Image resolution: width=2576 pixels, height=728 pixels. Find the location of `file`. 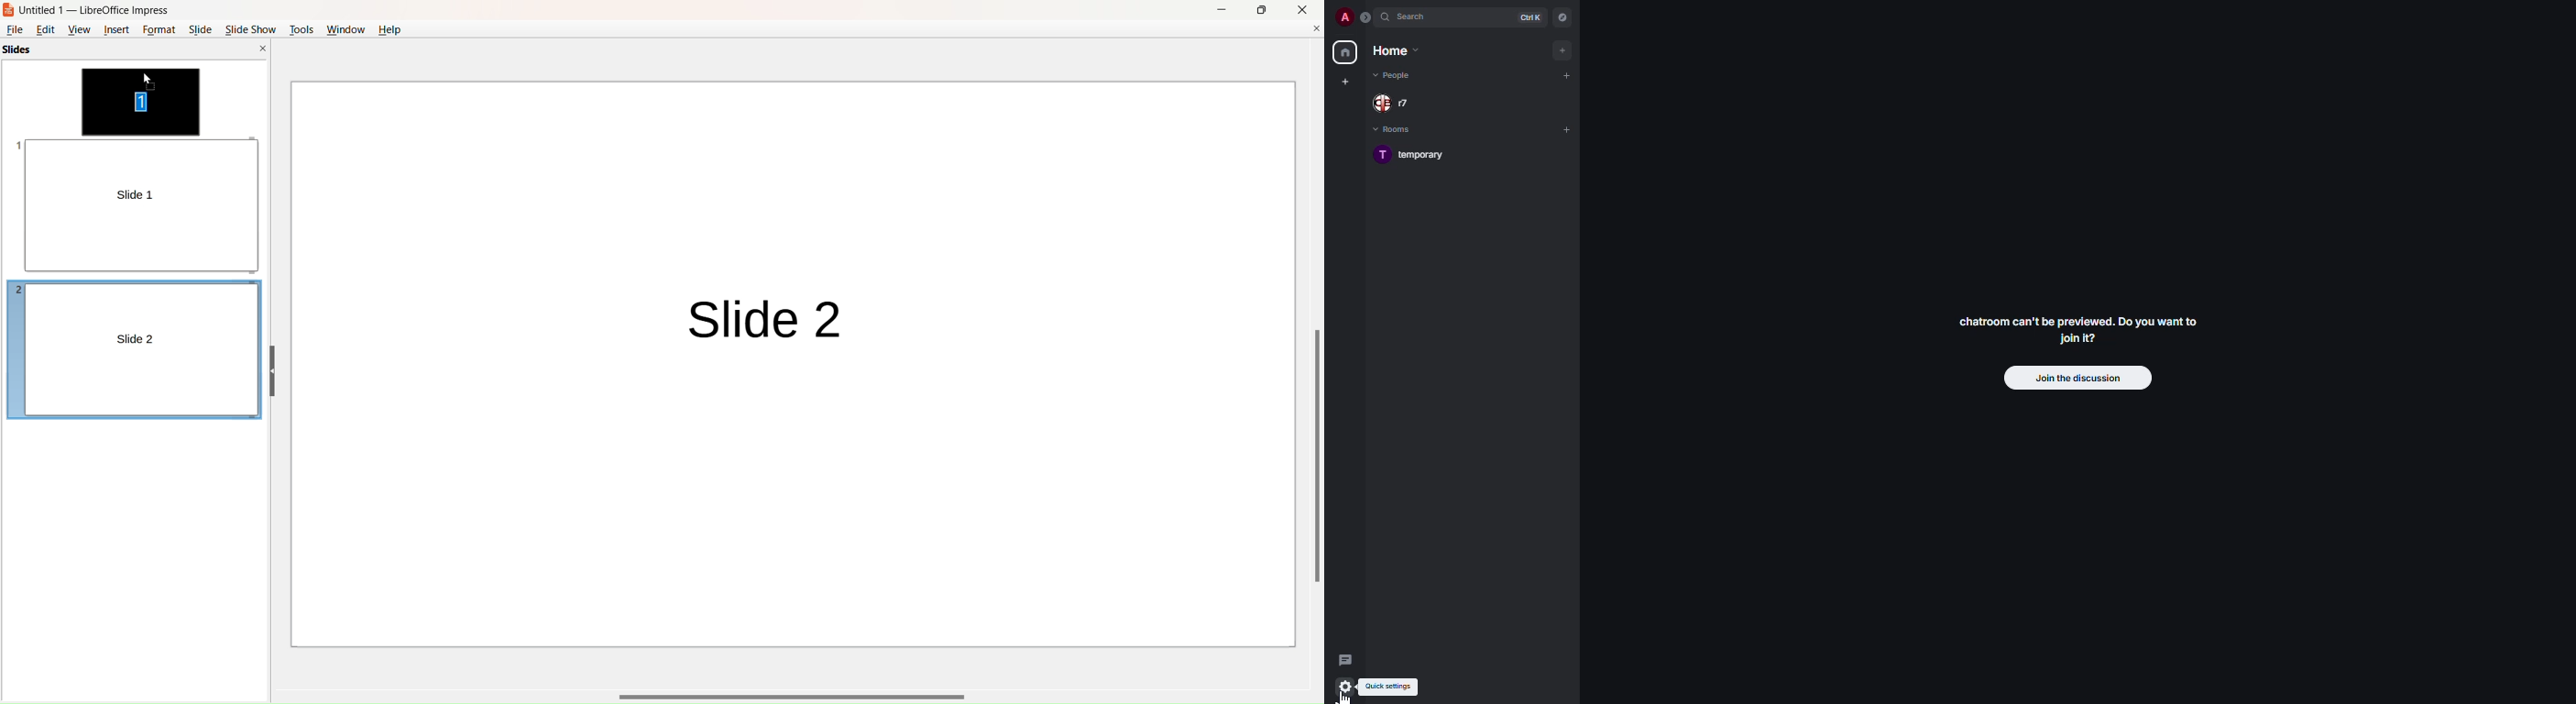

file is located at coordinates (16, 29).